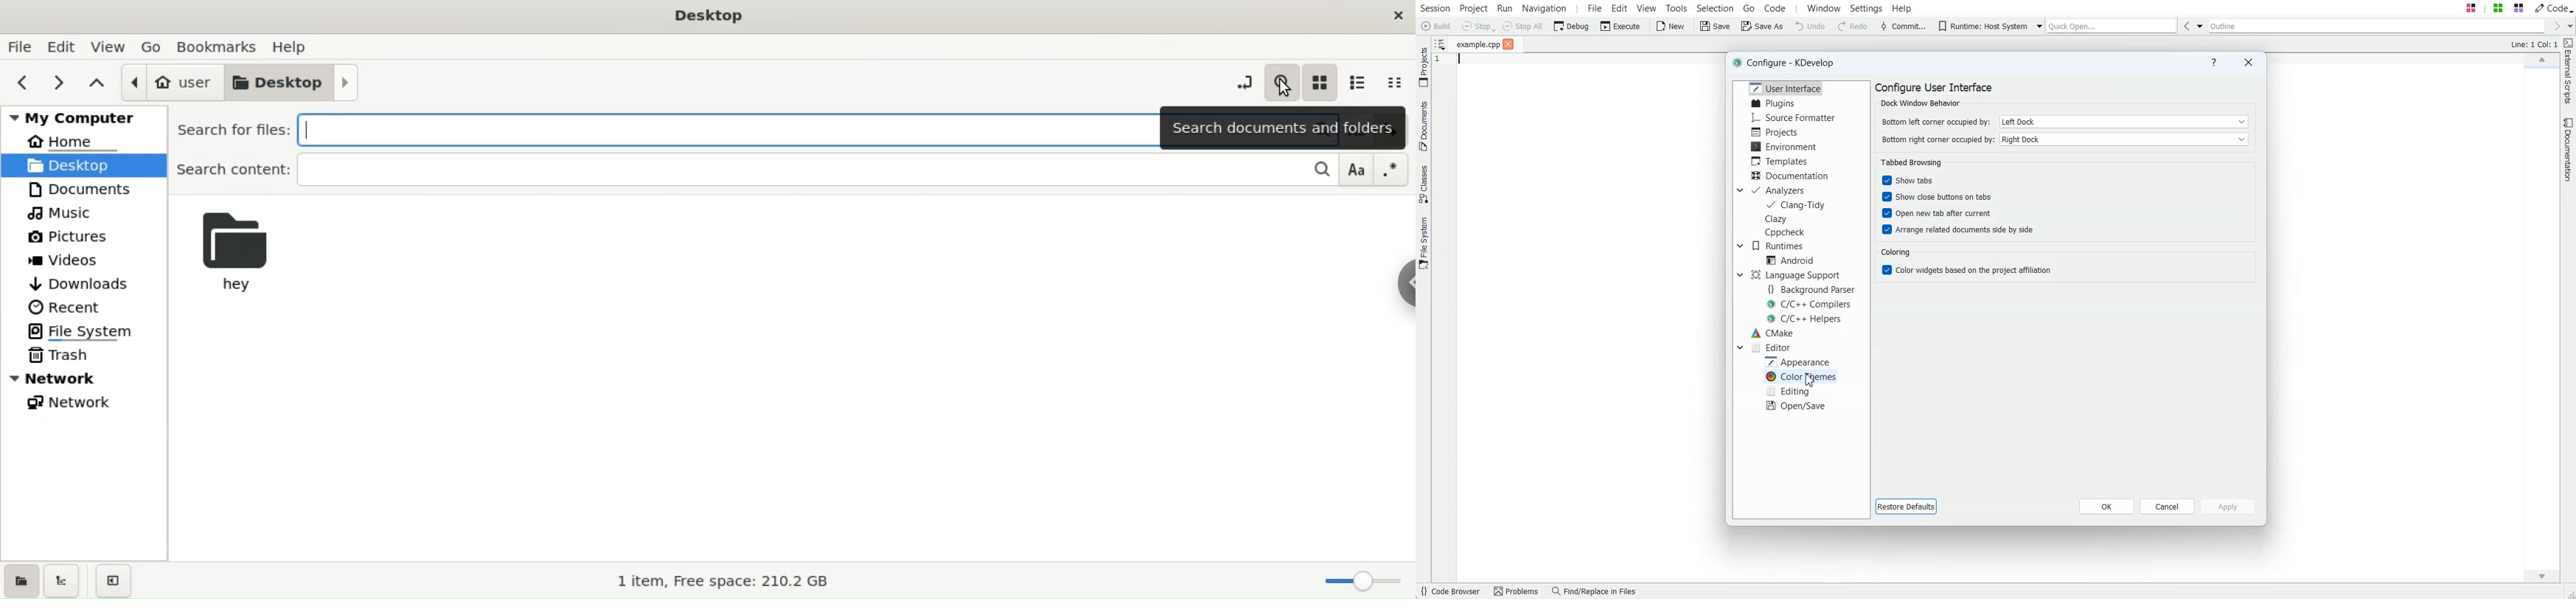 The width and height of the screenshot is (2576, 616). I want to click on New, so click(1672, 27).